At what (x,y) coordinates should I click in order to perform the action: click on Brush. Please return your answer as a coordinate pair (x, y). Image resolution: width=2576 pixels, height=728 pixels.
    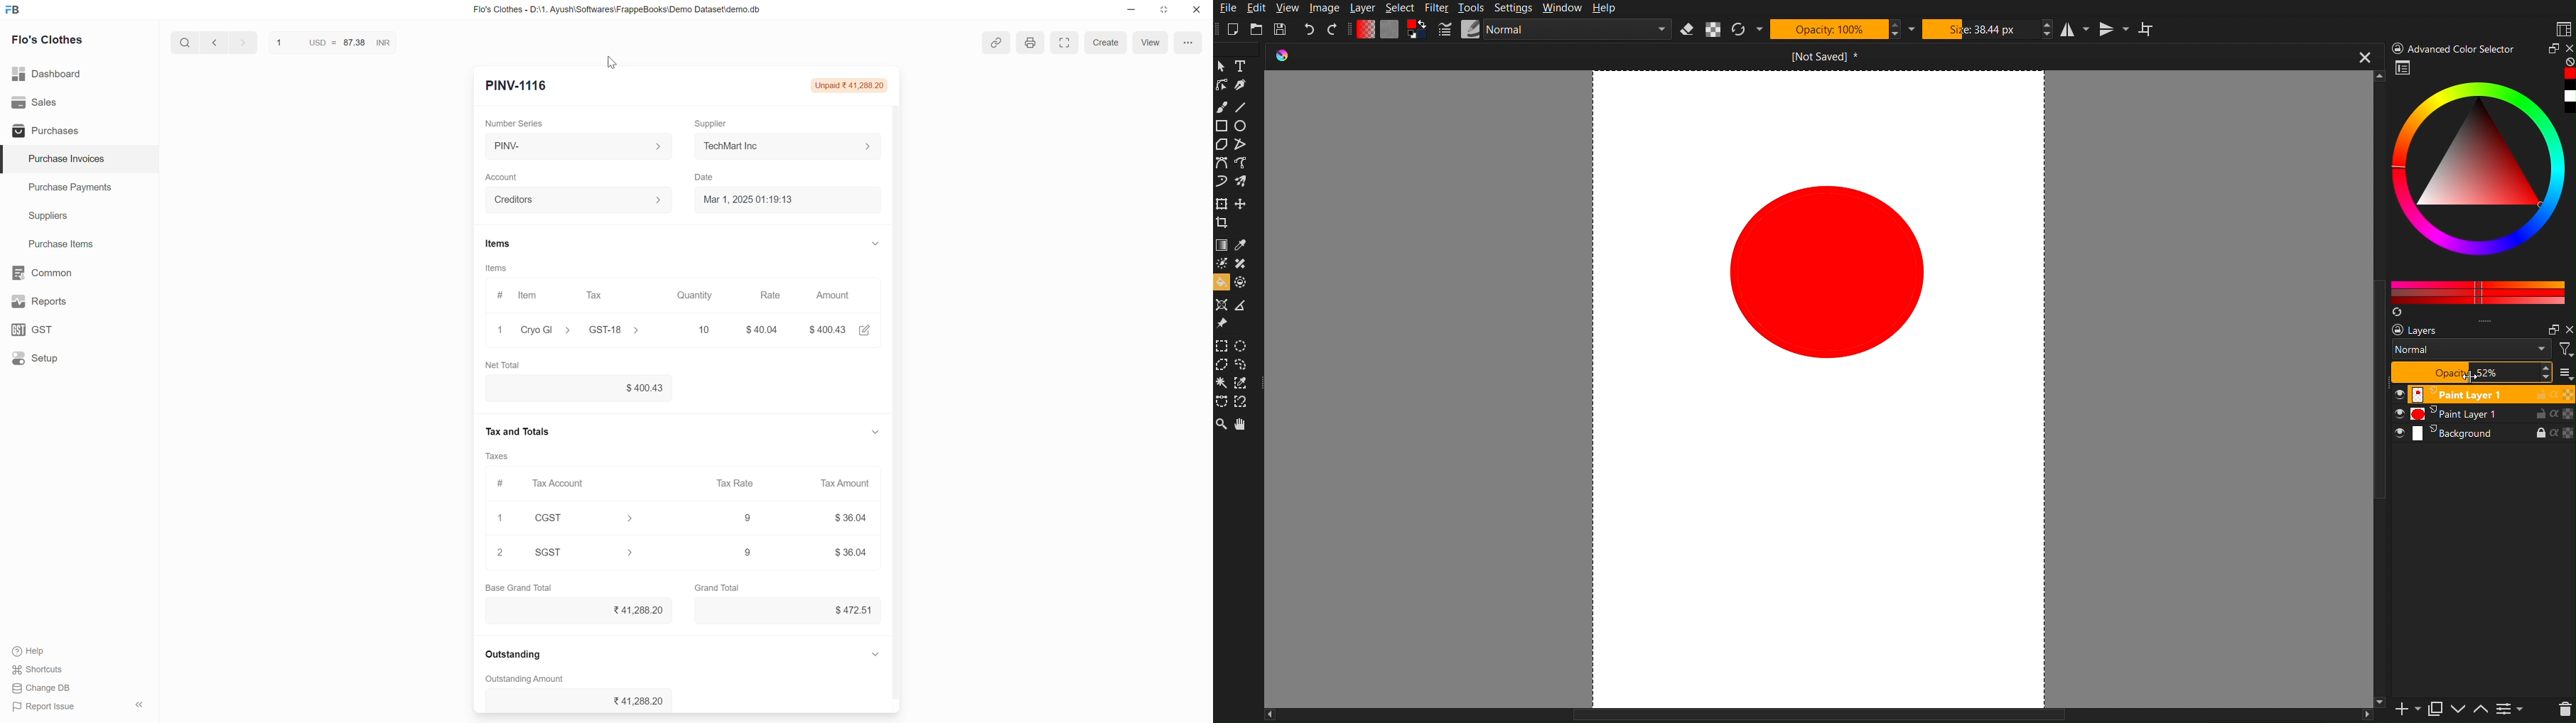
    Looking at the image, I should click on (1222, 107).